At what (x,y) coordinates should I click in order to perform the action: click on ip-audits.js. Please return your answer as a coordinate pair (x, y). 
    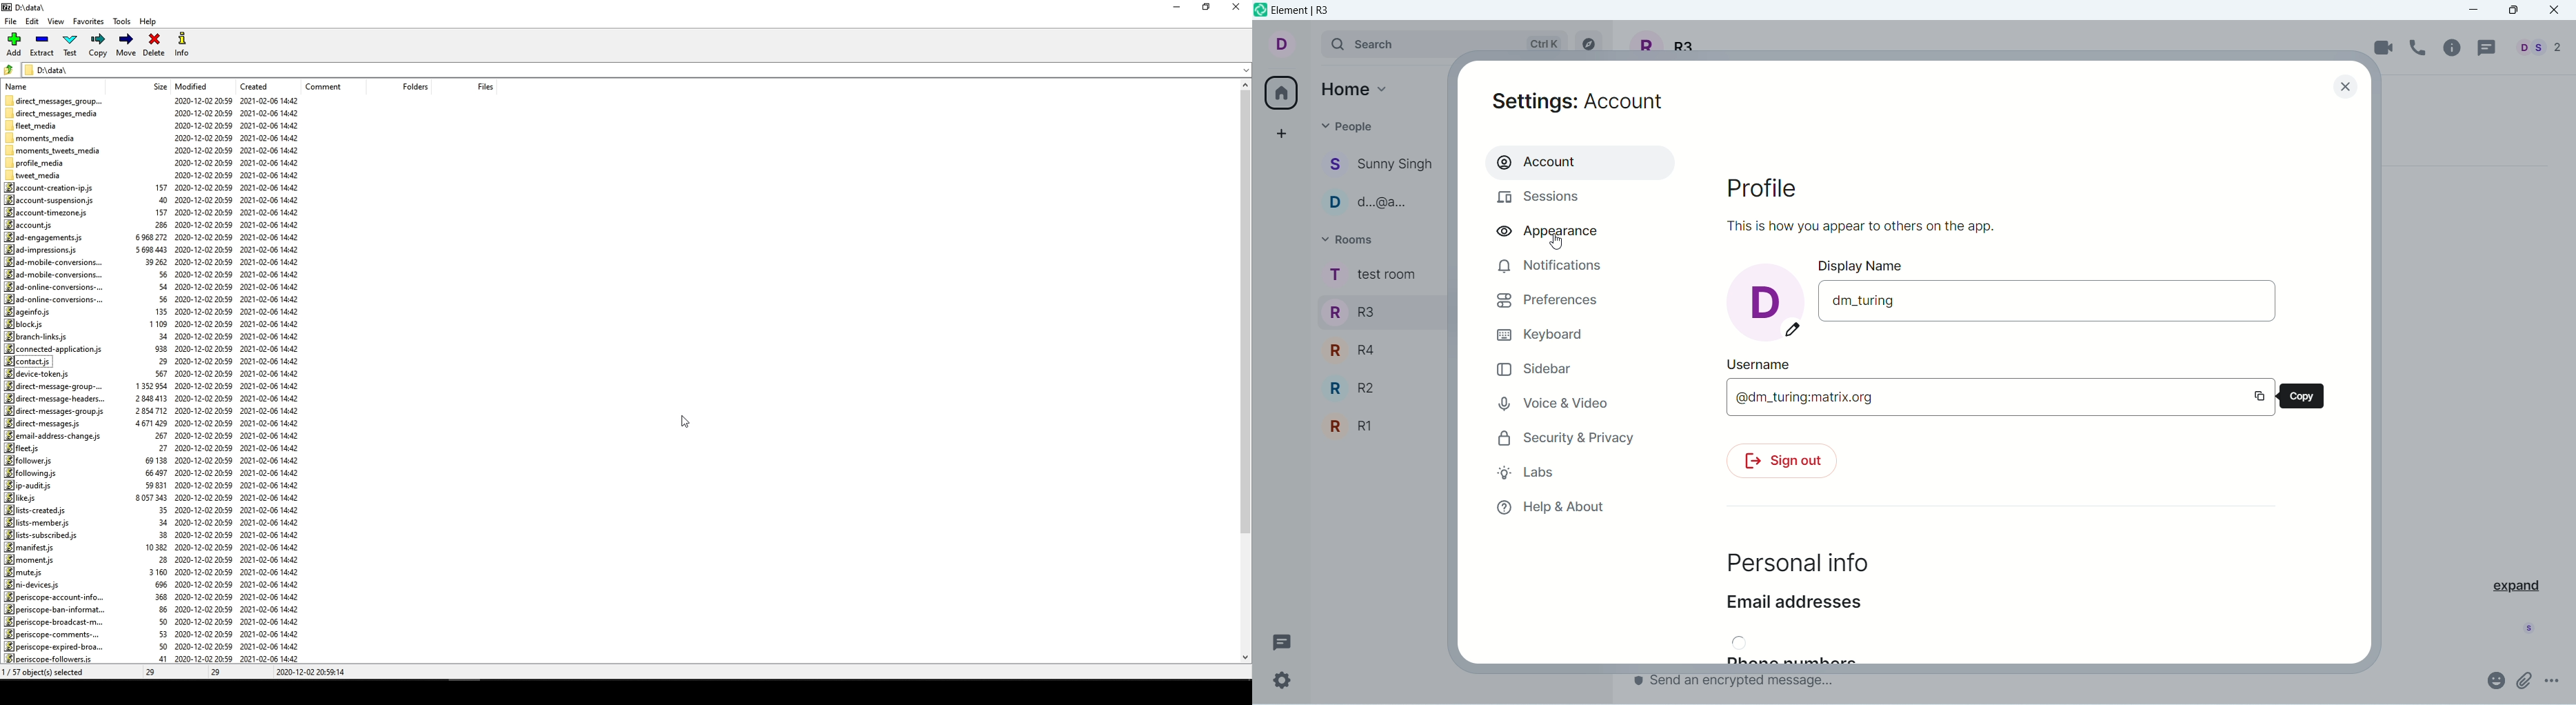
    Looking at the image, I should click on (28, 486).